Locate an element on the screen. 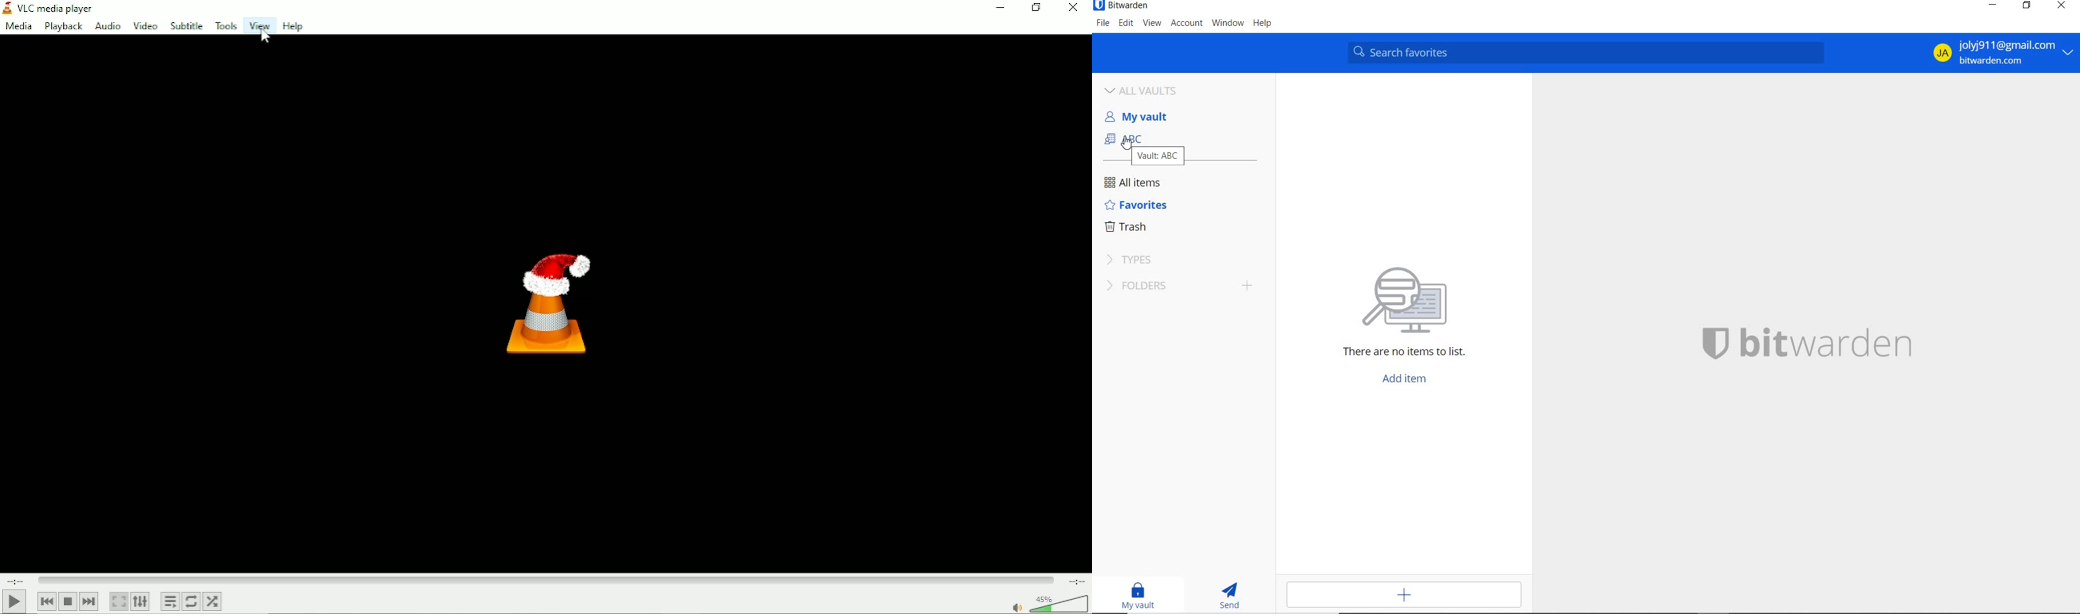 This screenshot has height=616, width=2100. Toggle between loop all, loop one and no loop is located at coordinates (191, 601).